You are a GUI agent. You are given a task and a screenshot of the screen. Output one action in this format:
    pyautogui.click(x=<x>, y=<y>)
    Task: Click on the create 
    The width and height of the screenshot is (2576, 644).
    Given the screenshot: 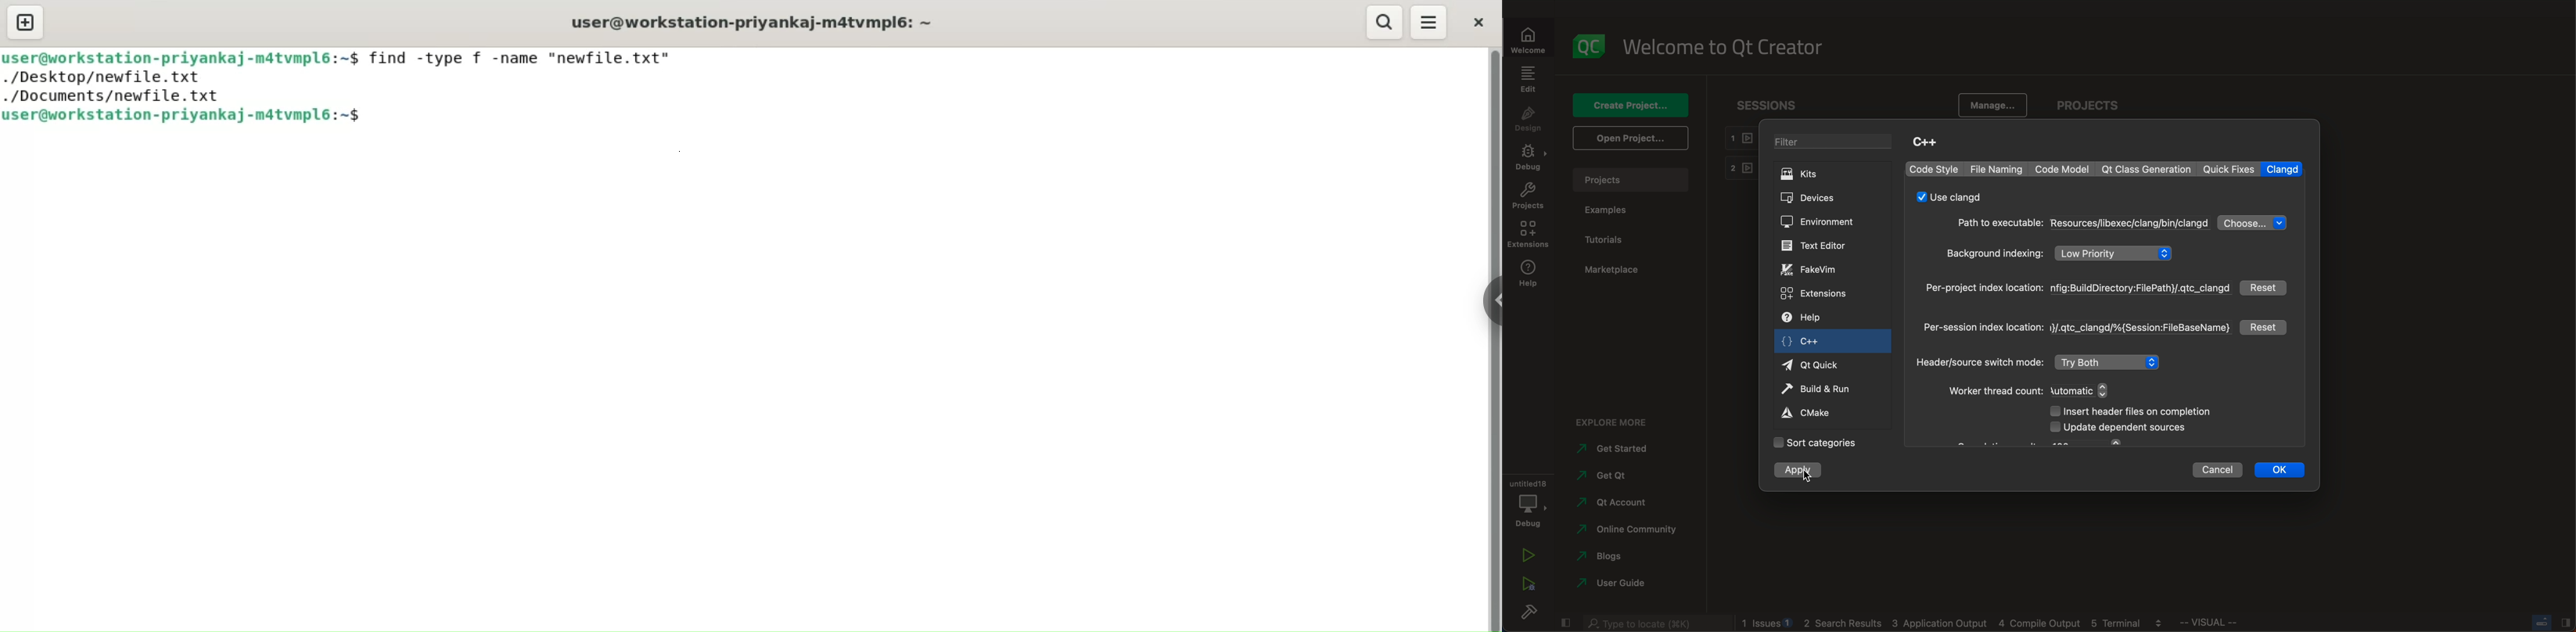 What is the action you would take?
    pyautogui.click(x=1632, y=106)
    